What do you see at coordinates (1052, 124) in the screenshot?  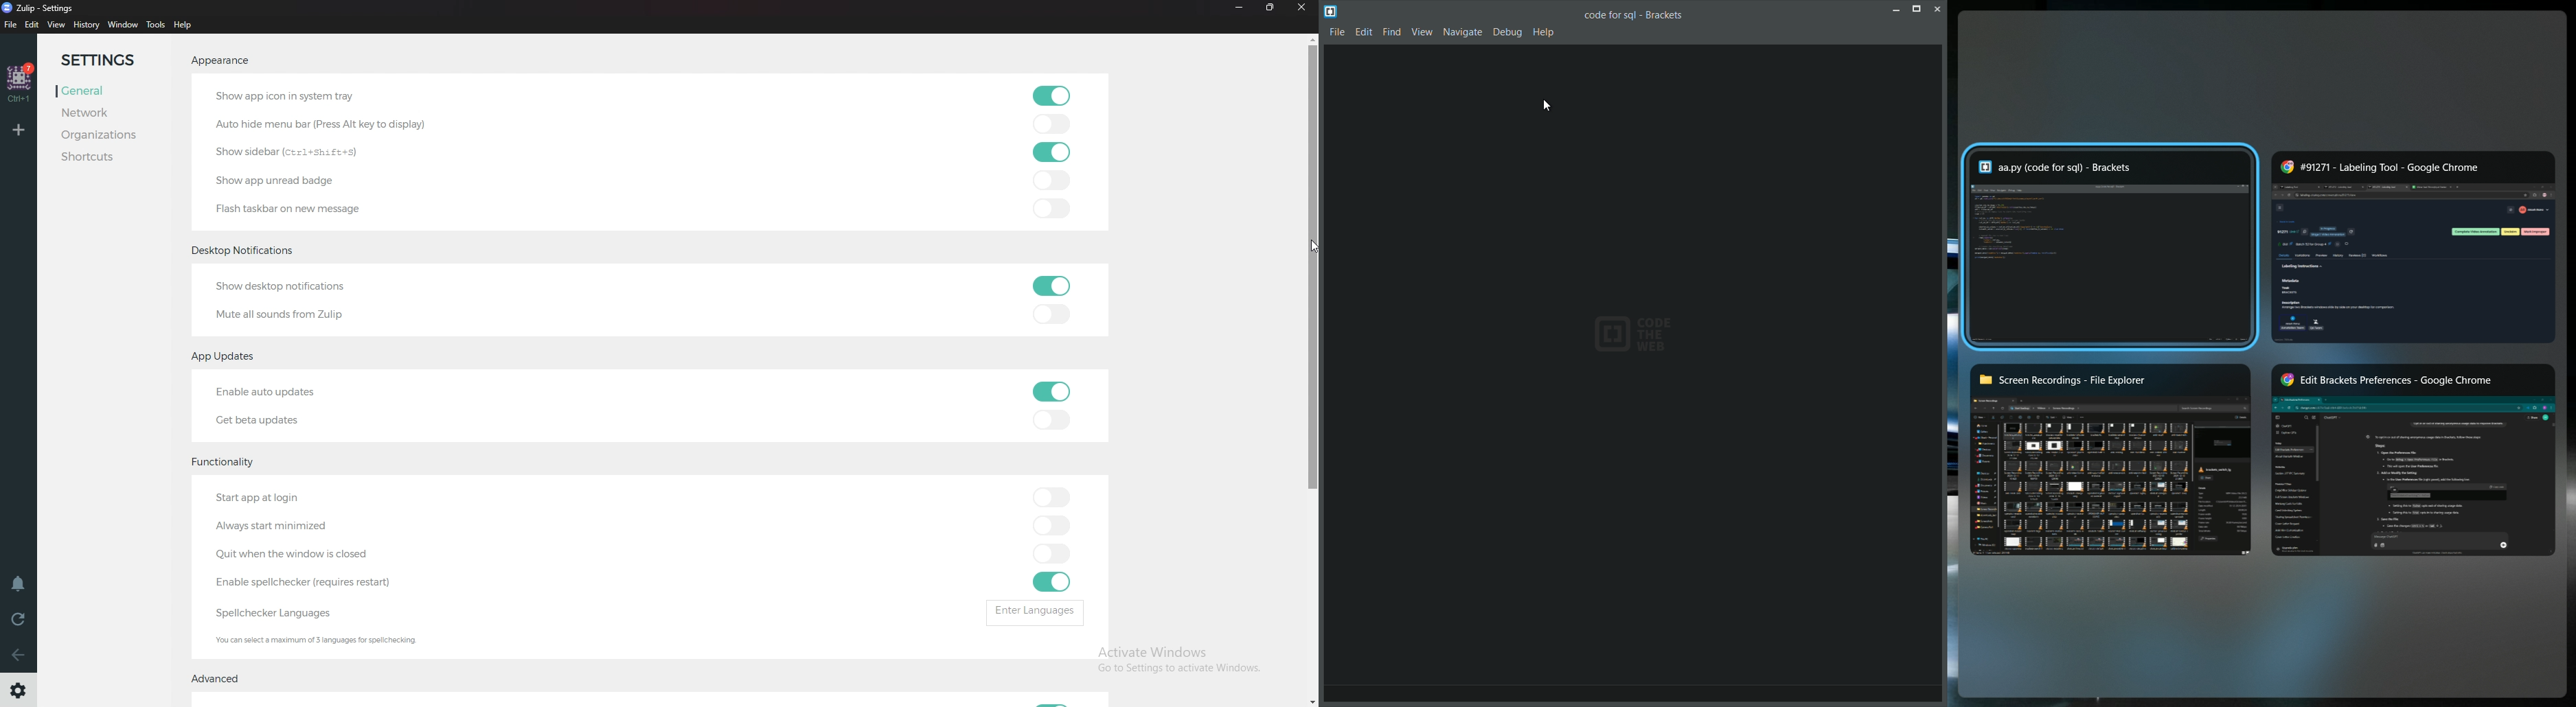 I see `toggle` at bounding box center [1052, 124].